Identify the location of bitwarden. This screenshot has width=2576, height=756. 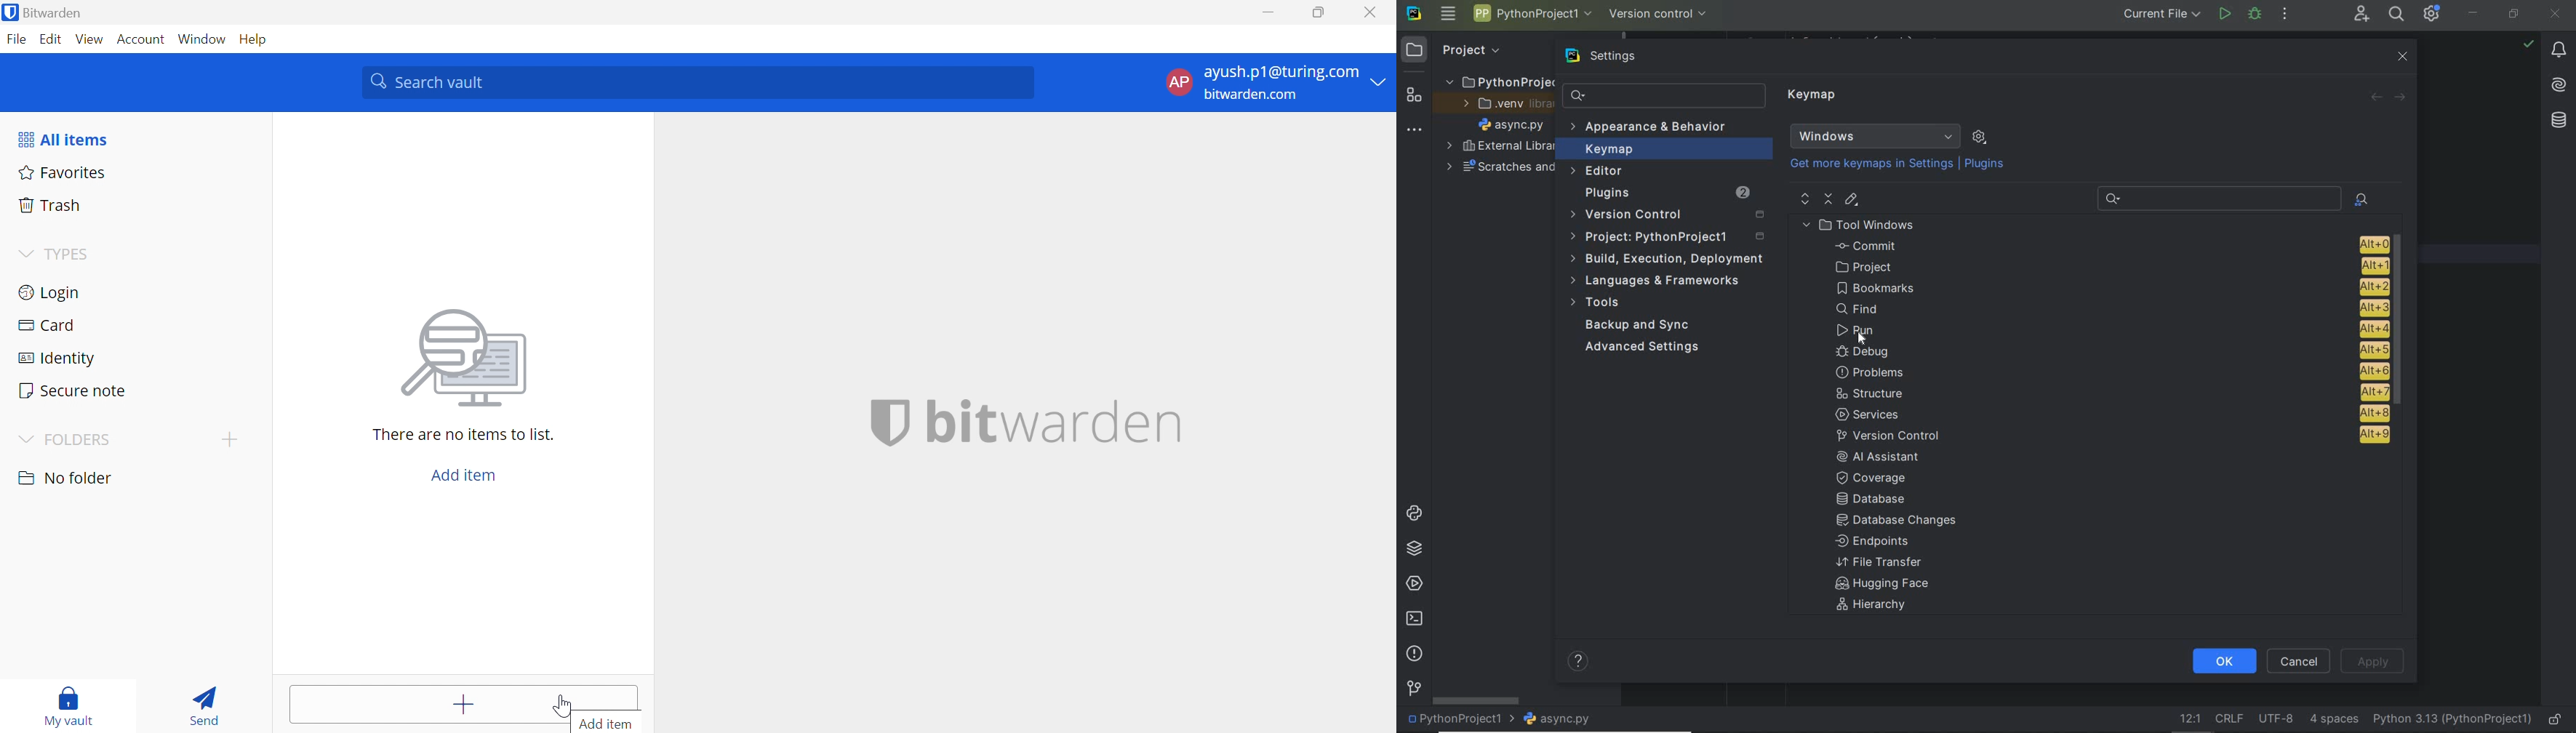
(1029, 423).